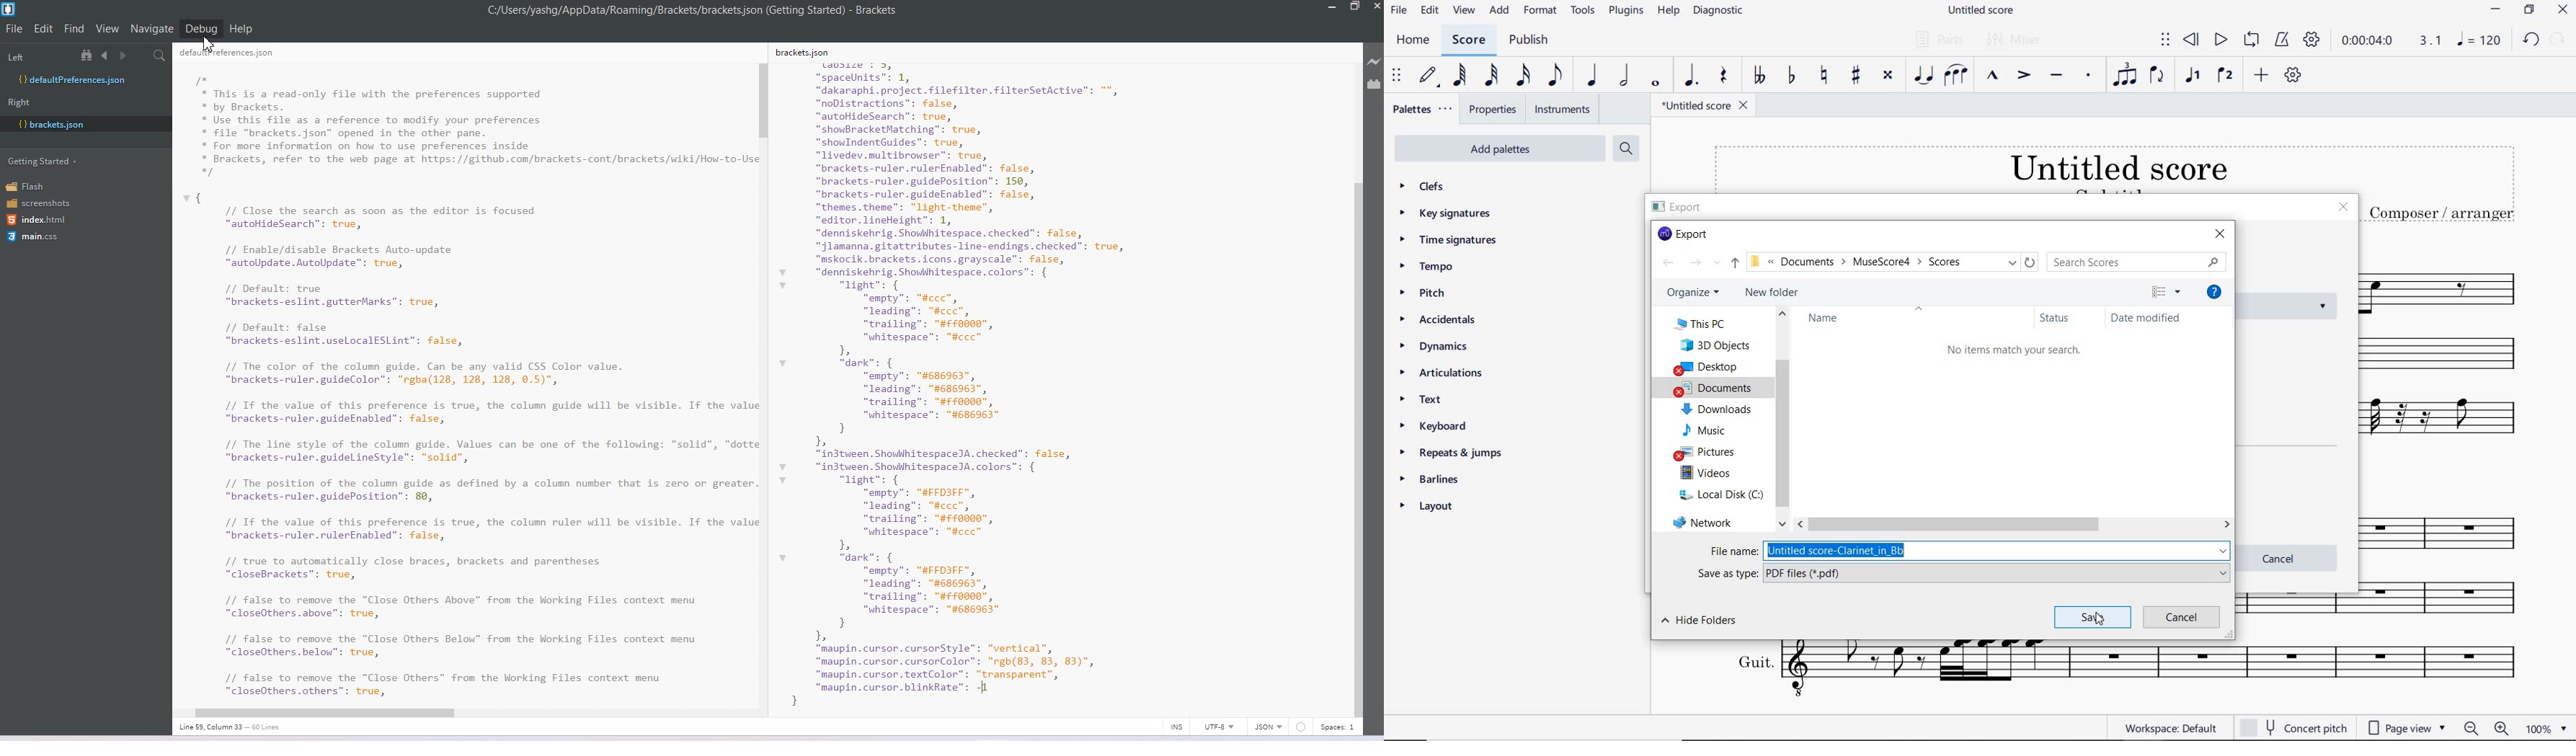  Describe the element at coordinates (1624, 77) in the screenshot. I see `HALF NOTE` at that location.